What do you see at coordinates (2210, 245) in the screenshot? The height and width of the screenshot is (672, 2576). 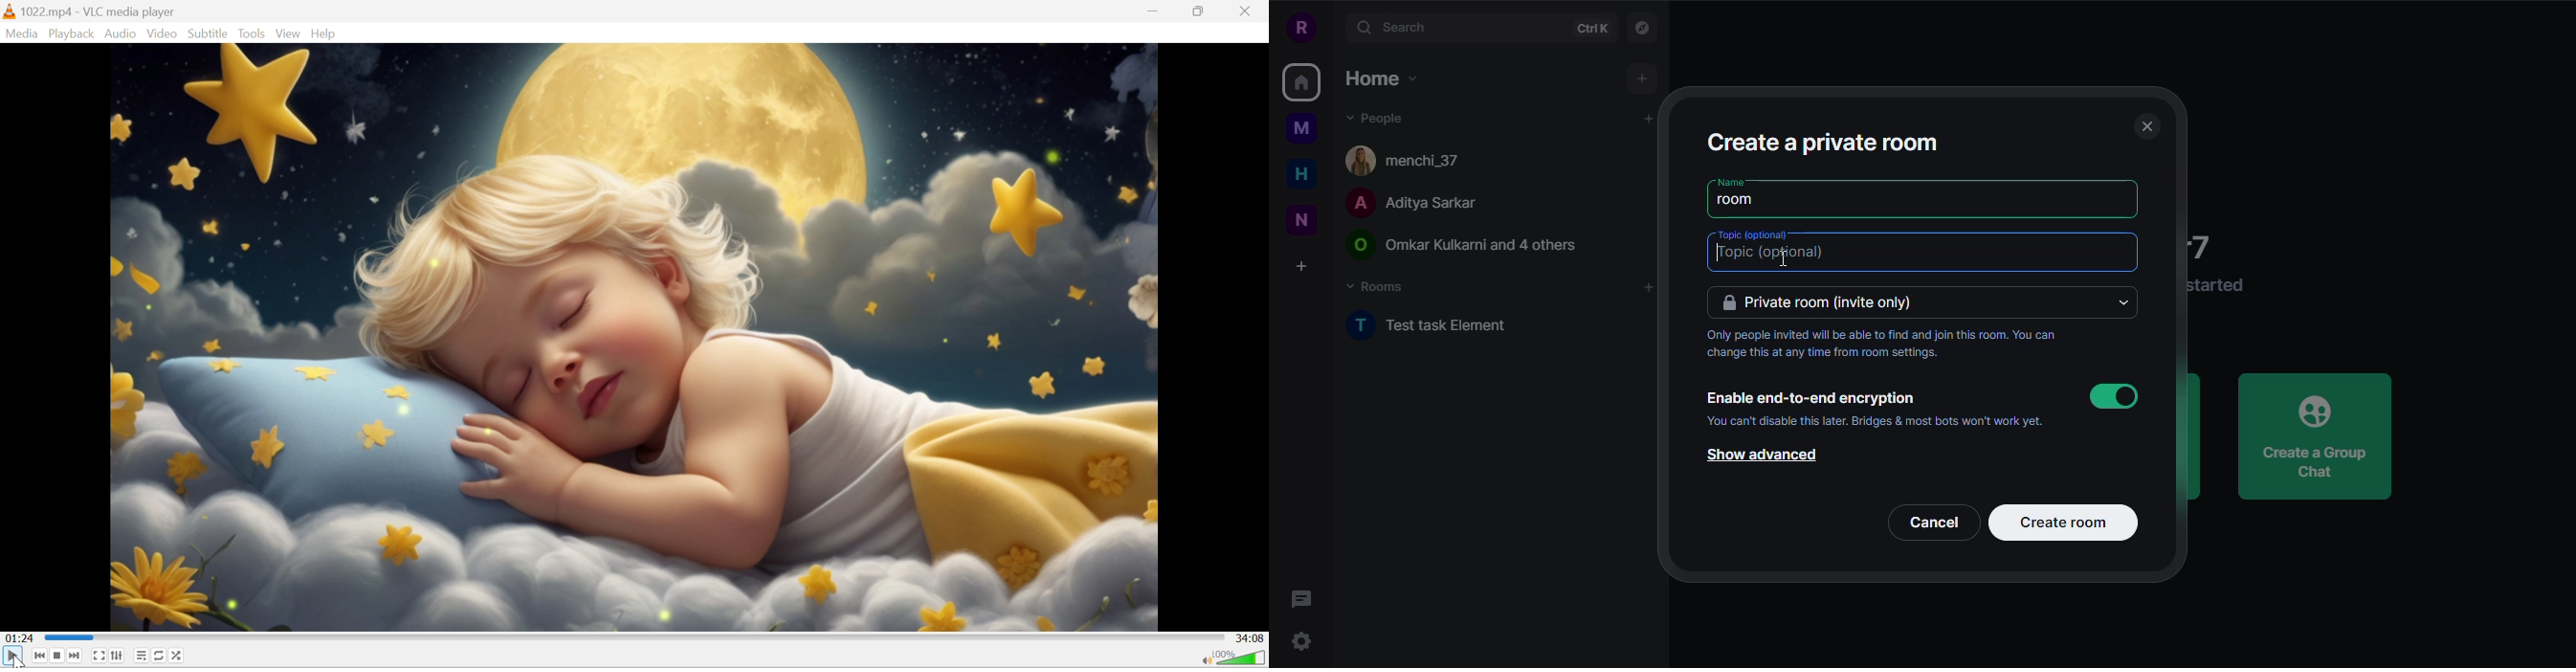 I see `welcome` at bounding box center [2210, 245].